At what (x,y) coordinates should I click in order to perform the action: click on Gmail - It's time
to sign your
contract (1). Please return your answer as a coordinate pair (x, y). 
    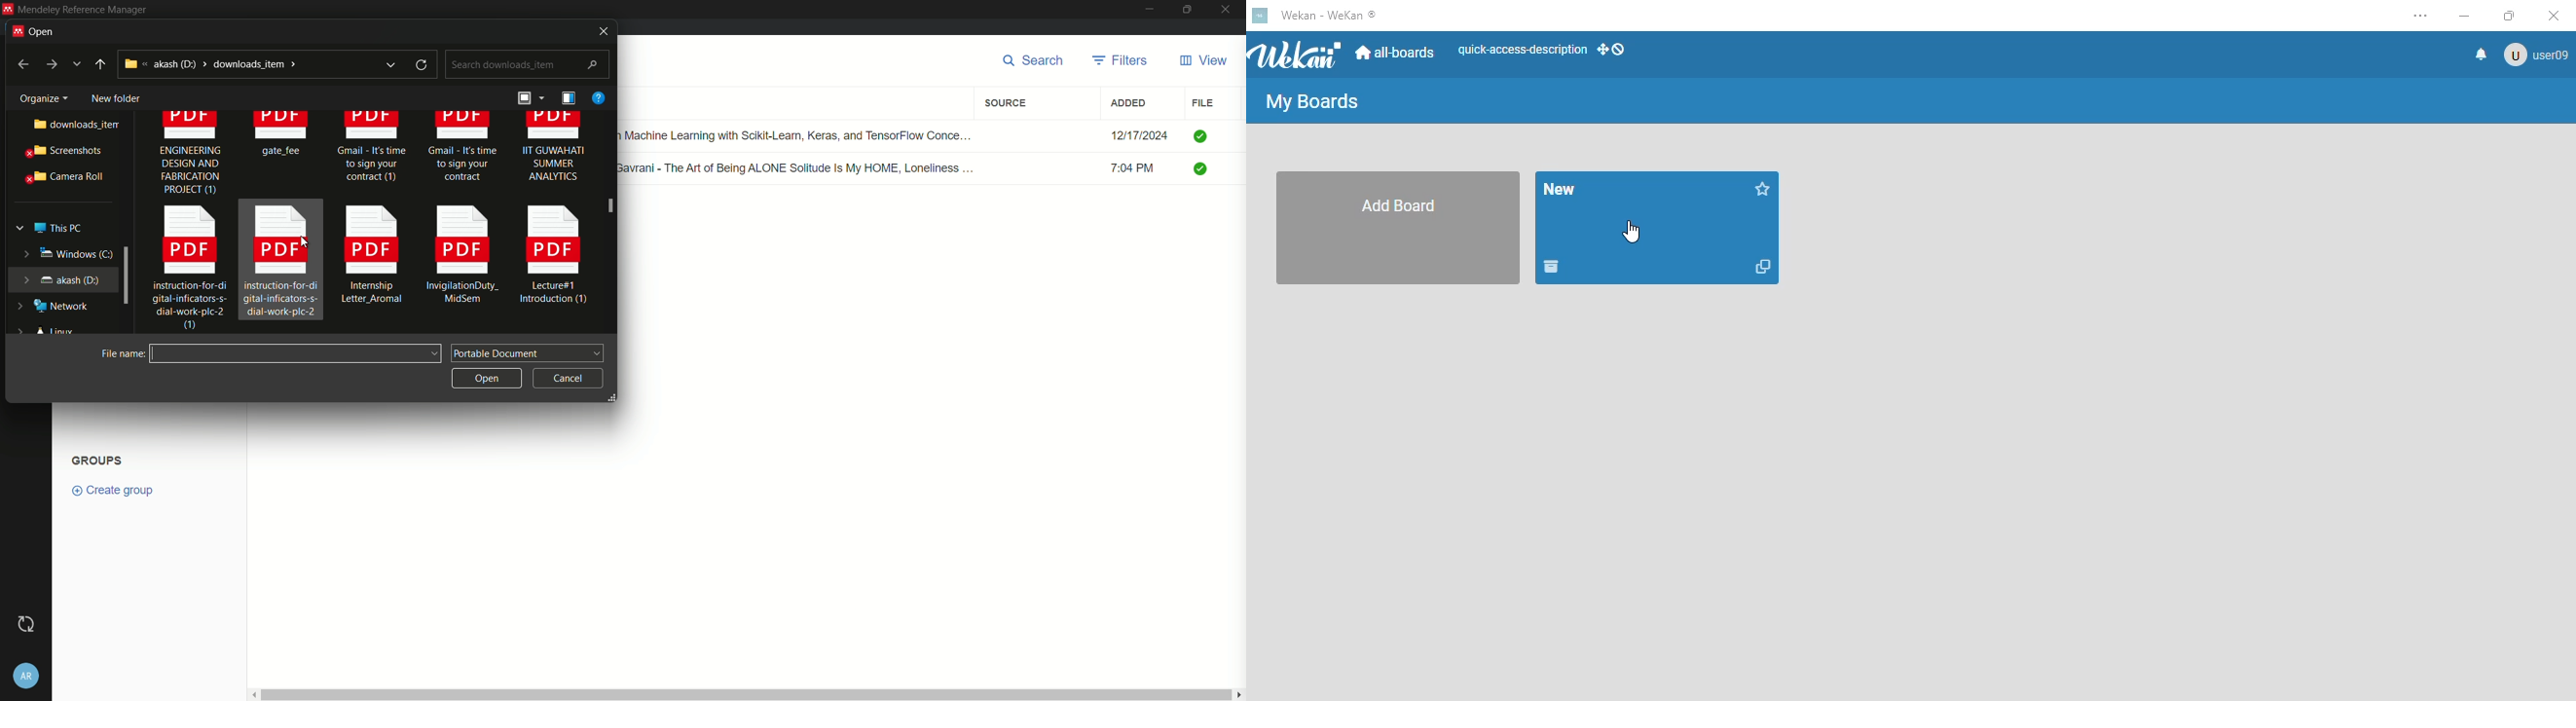
    Looking at the image, I should click on (371, 153).